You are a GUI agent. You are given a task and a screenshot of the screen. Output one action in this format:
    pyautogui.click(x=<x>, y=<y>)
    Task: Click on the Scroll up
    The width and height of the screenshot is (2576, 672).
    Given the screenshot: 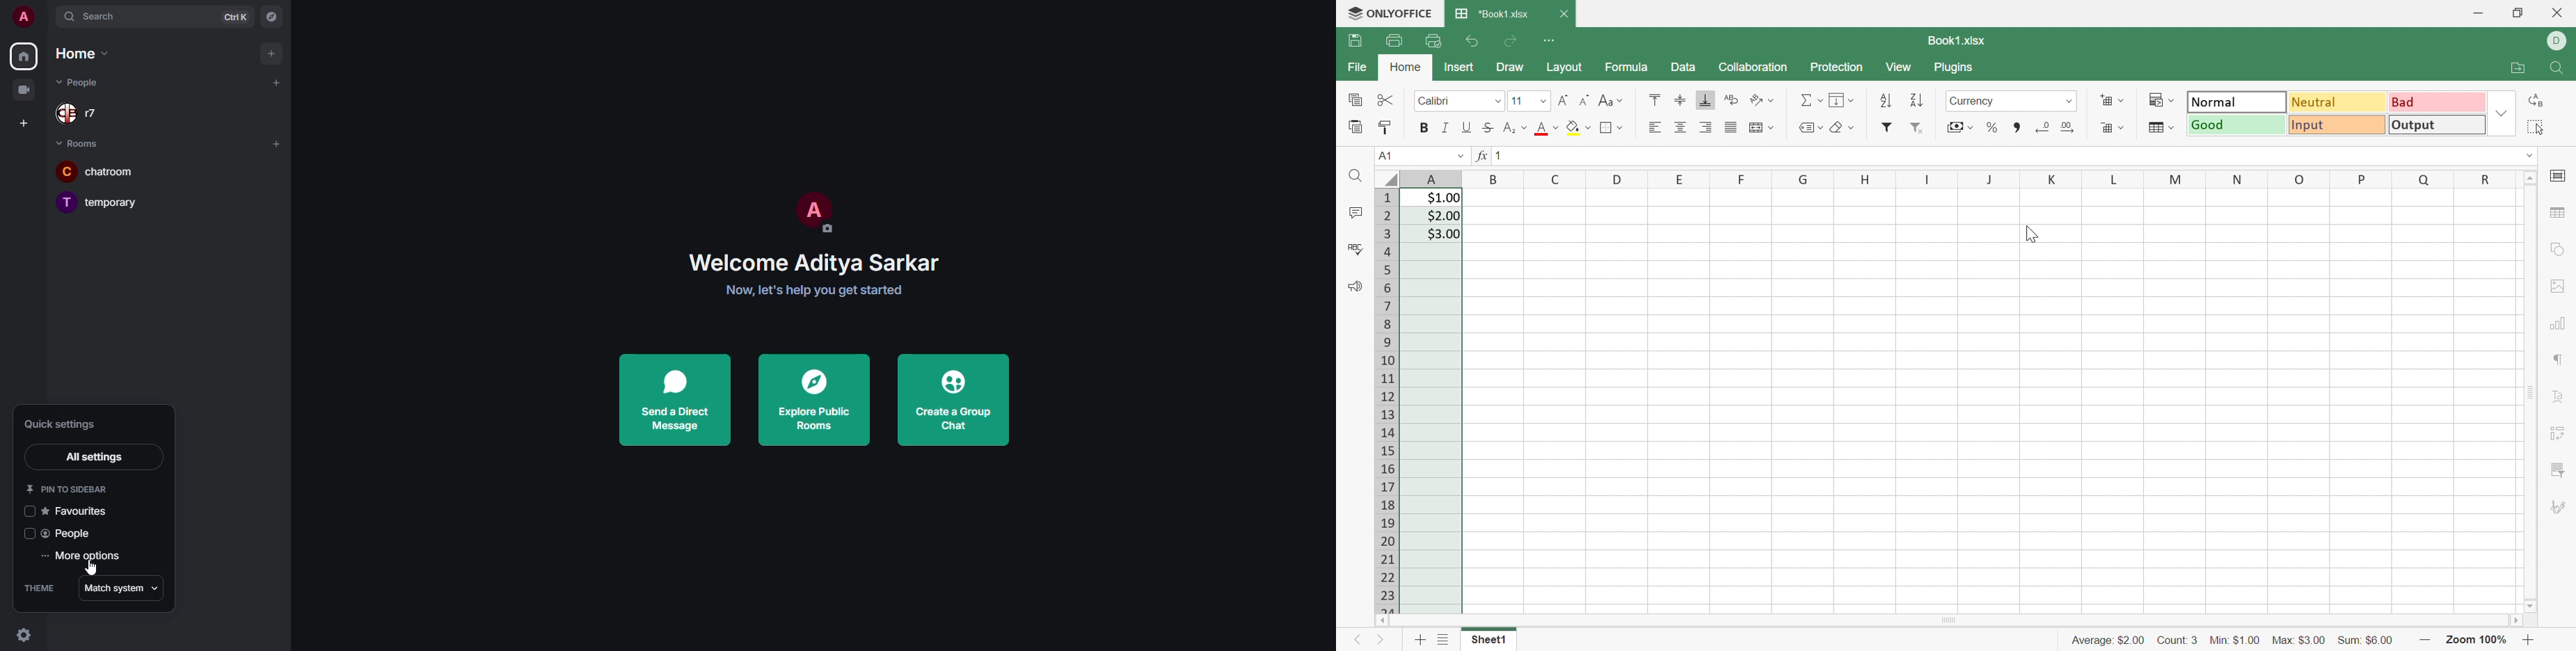 What is the action you would take?
    pyautogui.click(x=2533, y=176)
    